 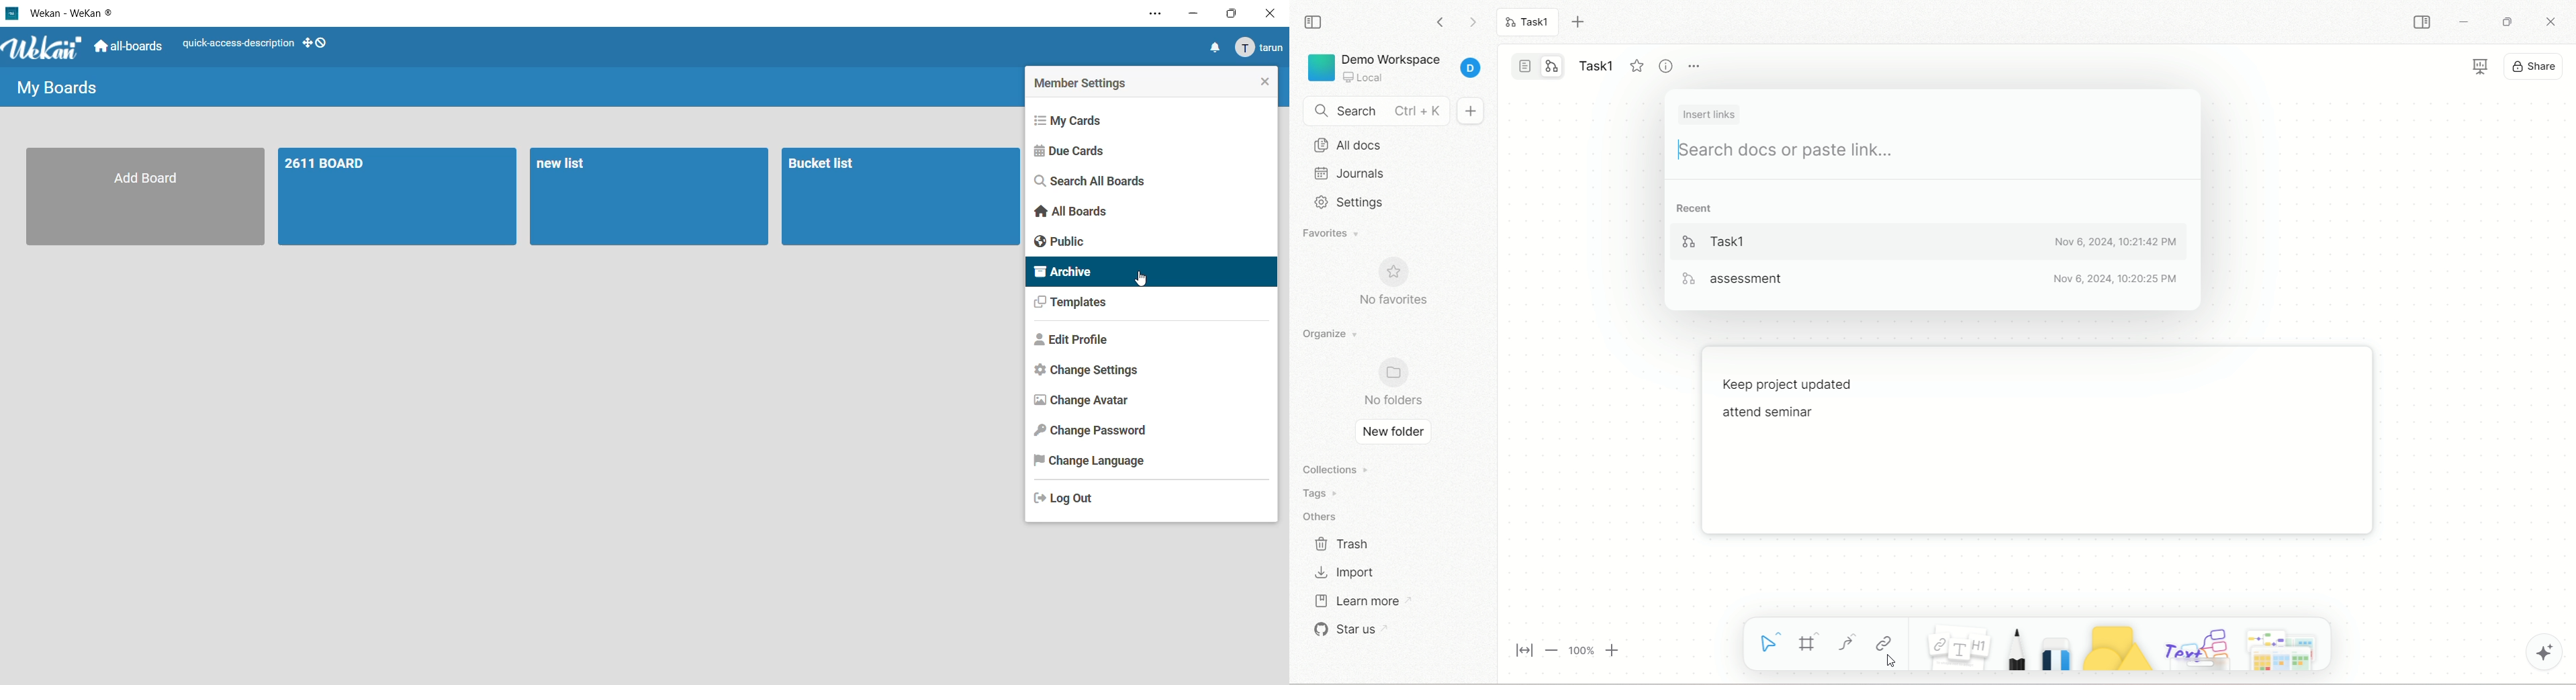 What do you see at coordinates (1088, 82) in the screenshot?
I see `member settings` at bounding box center [1088, 82].